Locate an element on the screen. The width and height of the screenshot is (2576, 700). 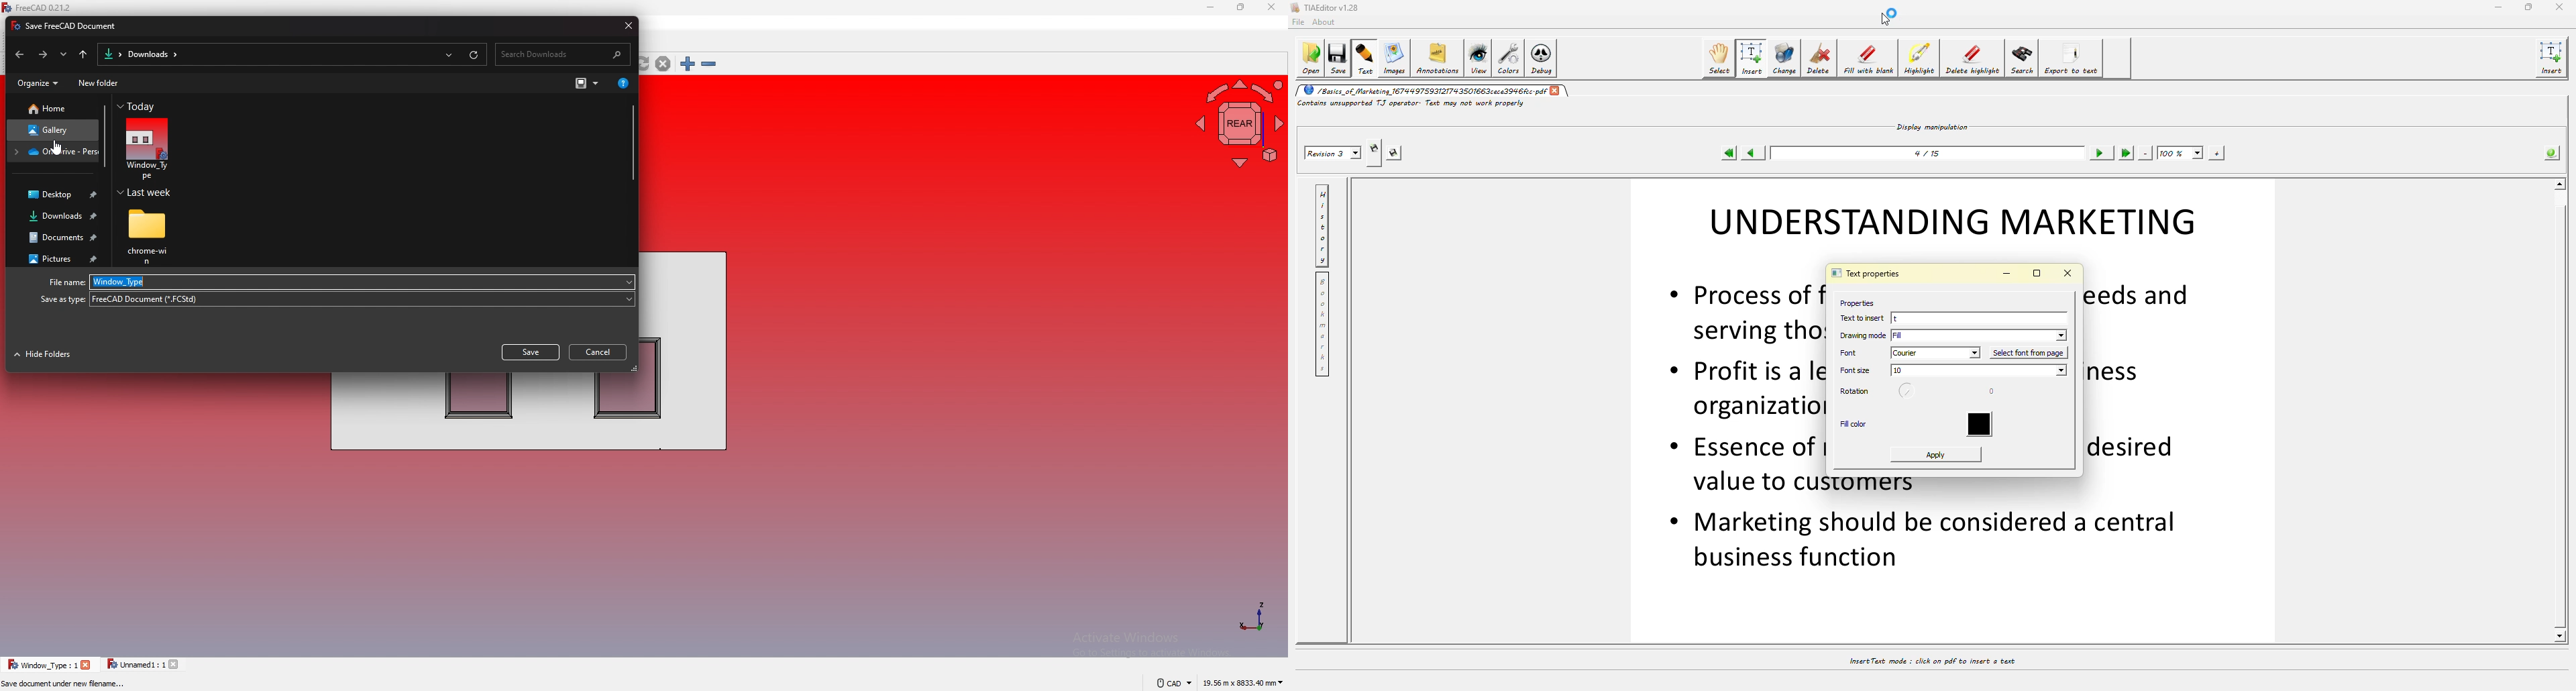
zoom out is located at coordinates (708, 64).